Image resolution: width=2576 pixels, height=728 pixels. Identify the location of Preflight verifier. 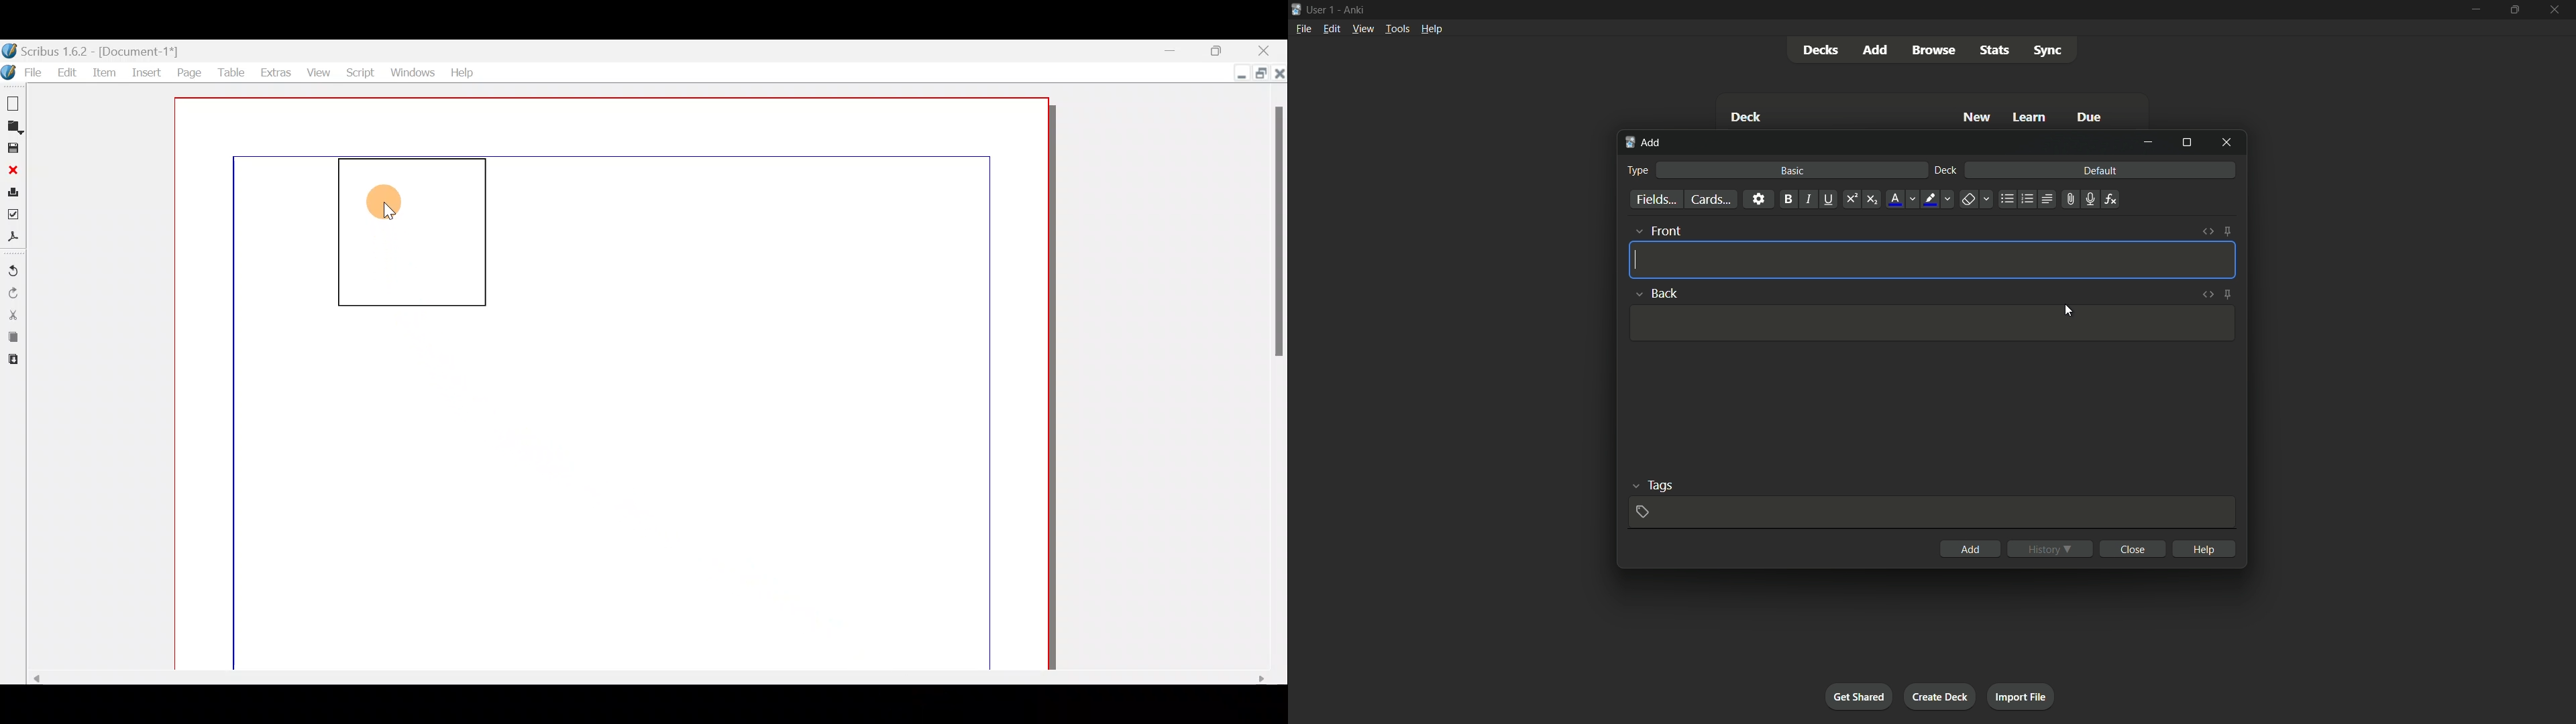
(13, 218).